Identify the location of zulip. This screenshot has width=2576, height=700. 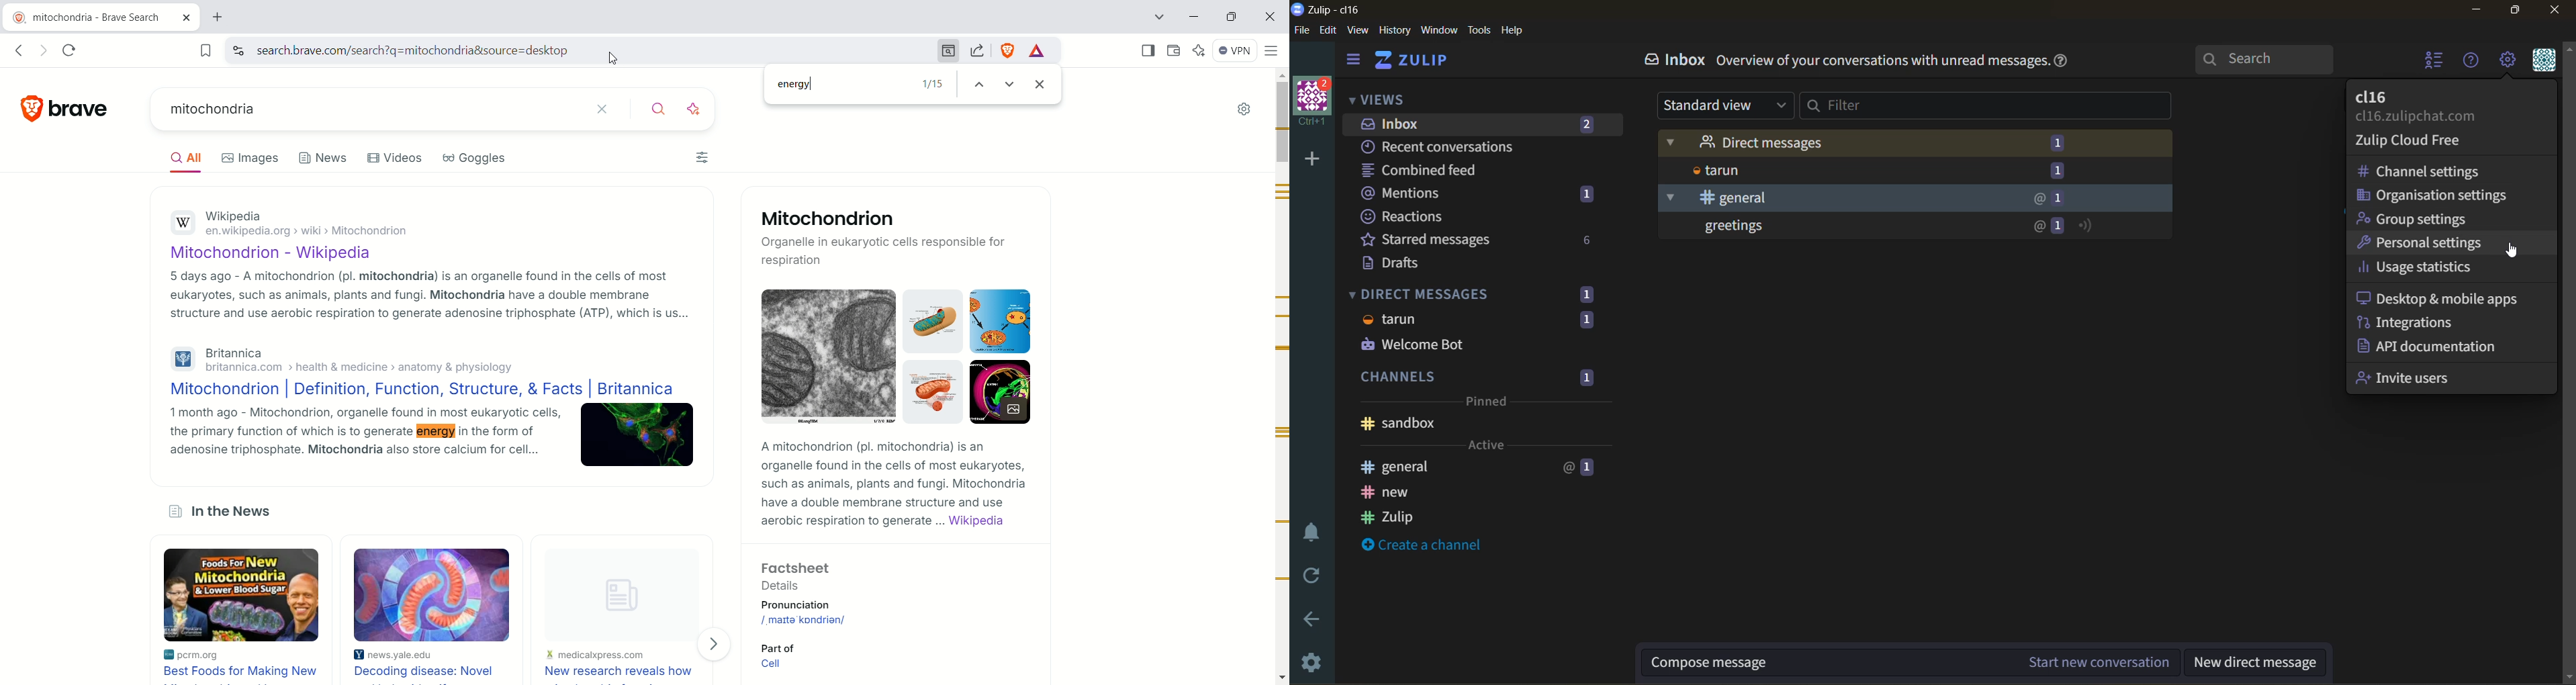
(1407, 519).